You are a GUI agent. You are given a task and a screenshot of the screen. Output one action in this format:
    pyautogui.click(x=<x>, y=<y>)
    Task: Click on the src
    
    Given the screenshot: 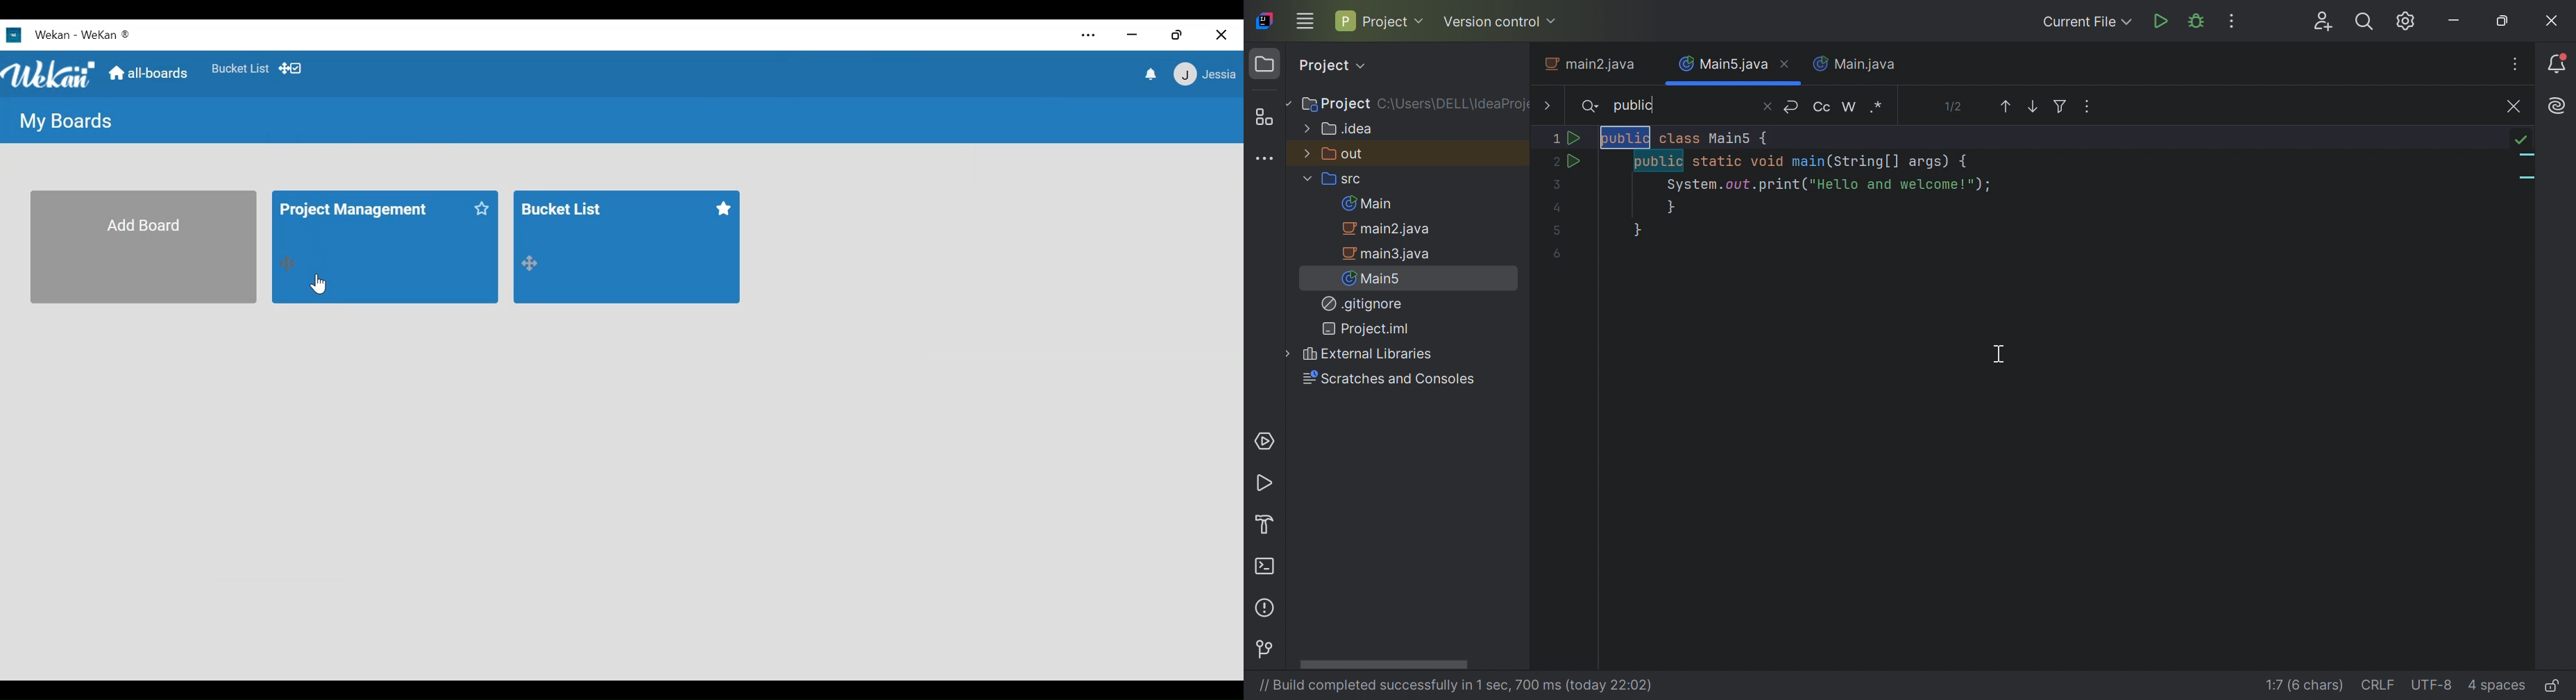 What is the action you would take?
    pyautogui.click(x=1334, y=181)
    